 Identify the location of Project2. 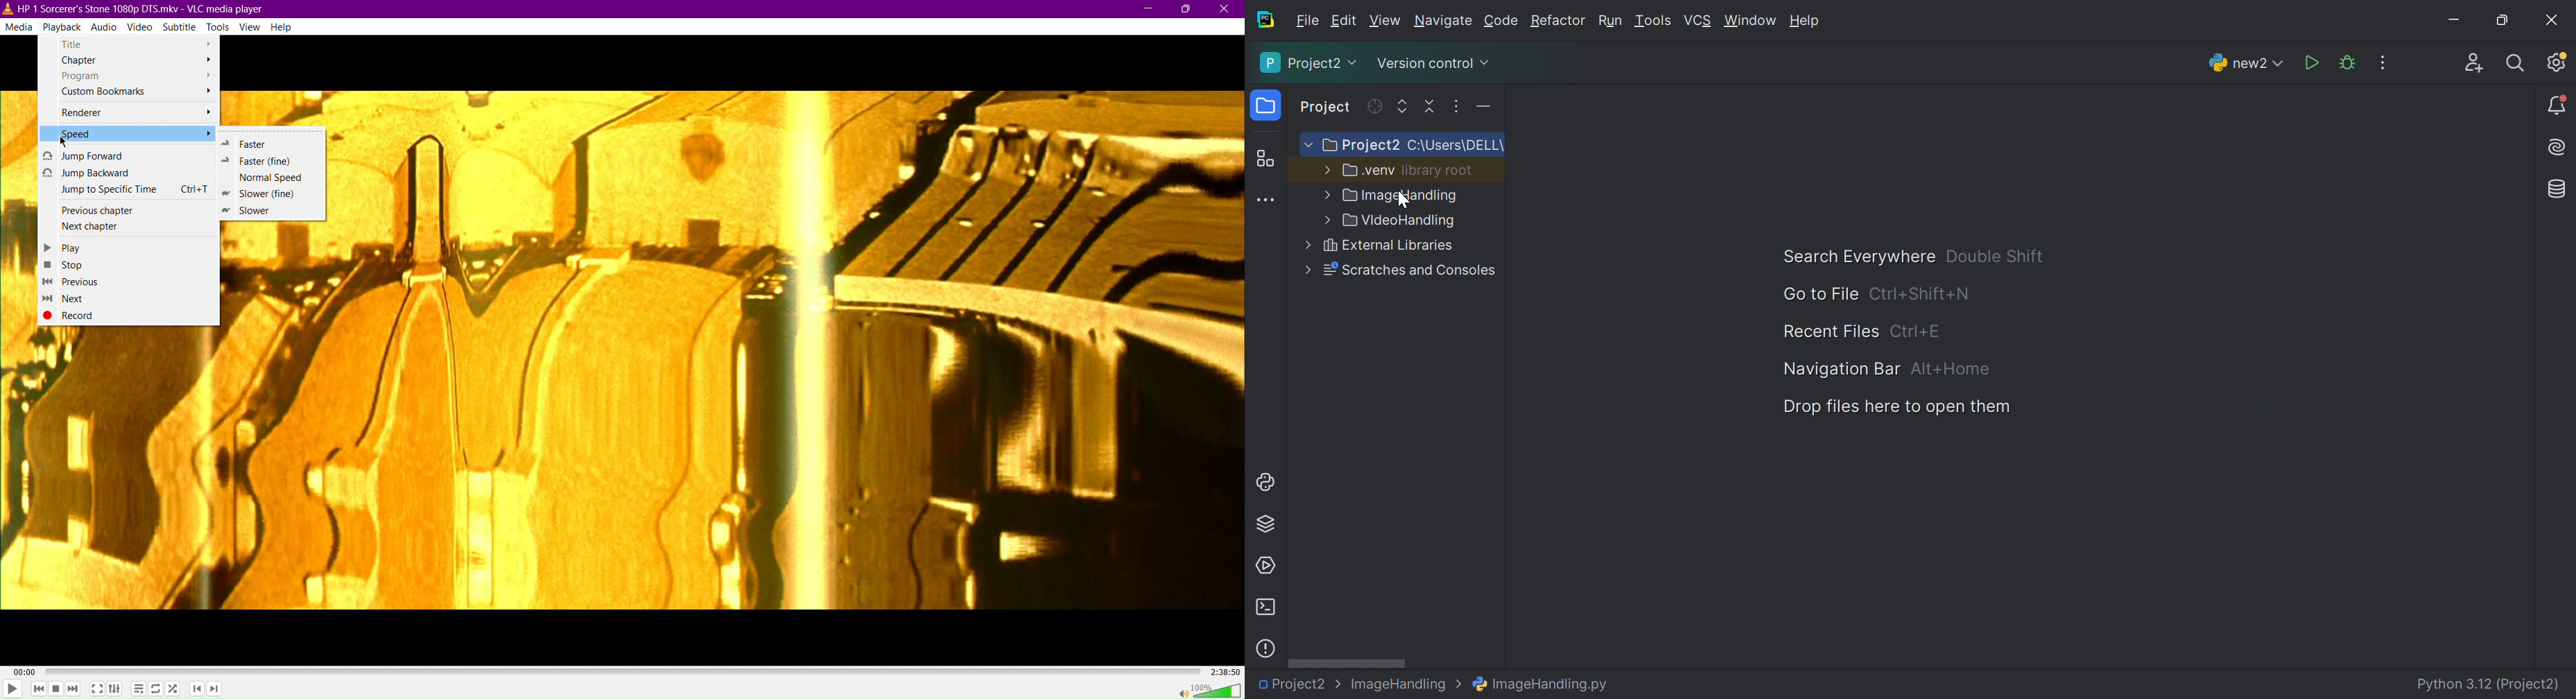
(1310, 62).